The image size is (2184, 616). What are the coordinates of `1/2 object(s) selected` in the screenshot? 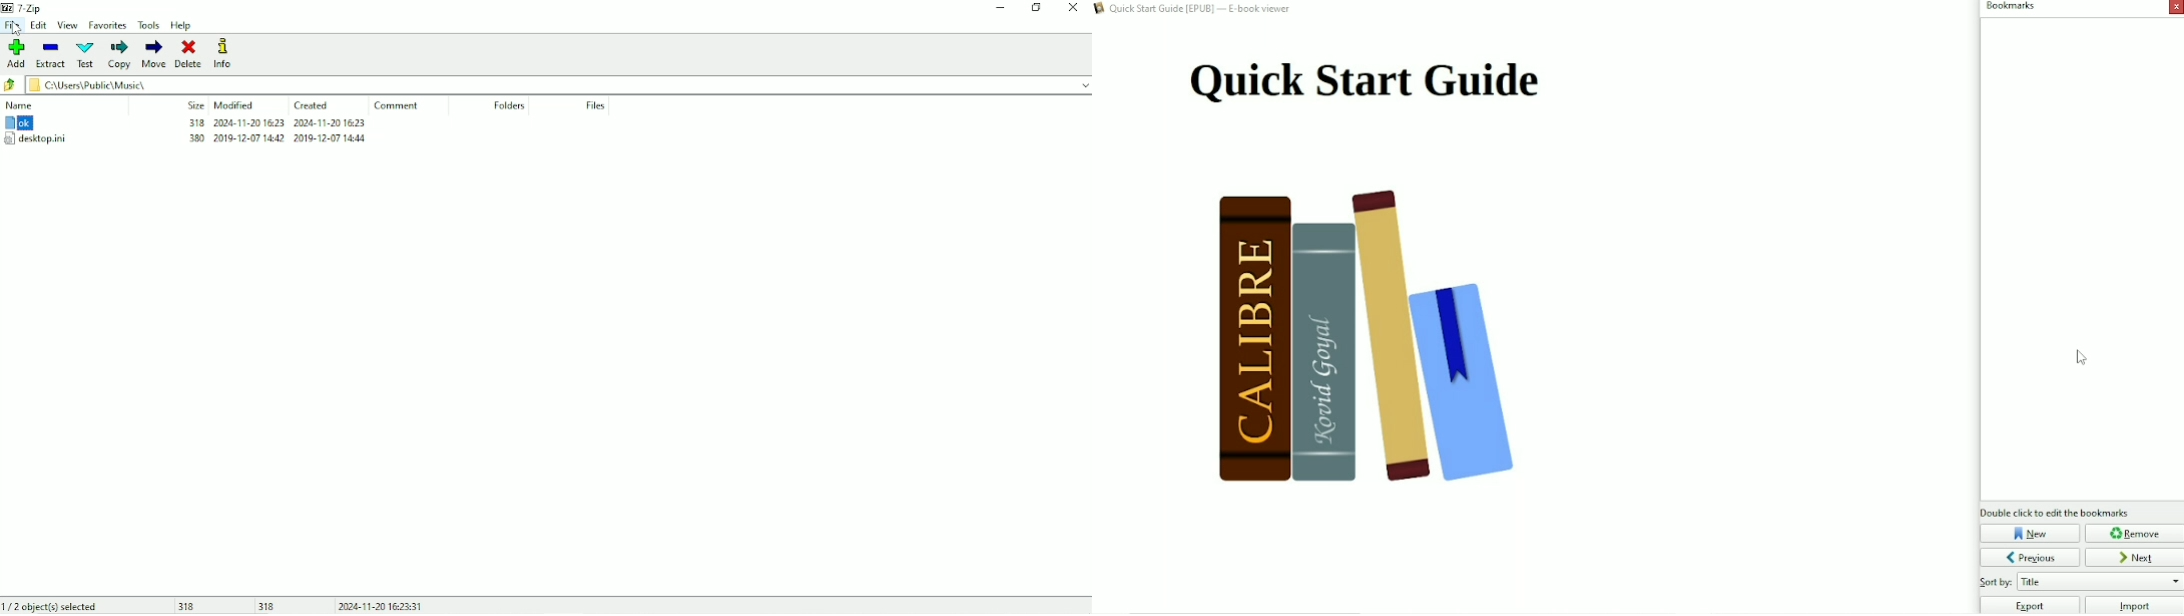 It's located at (51, 605).